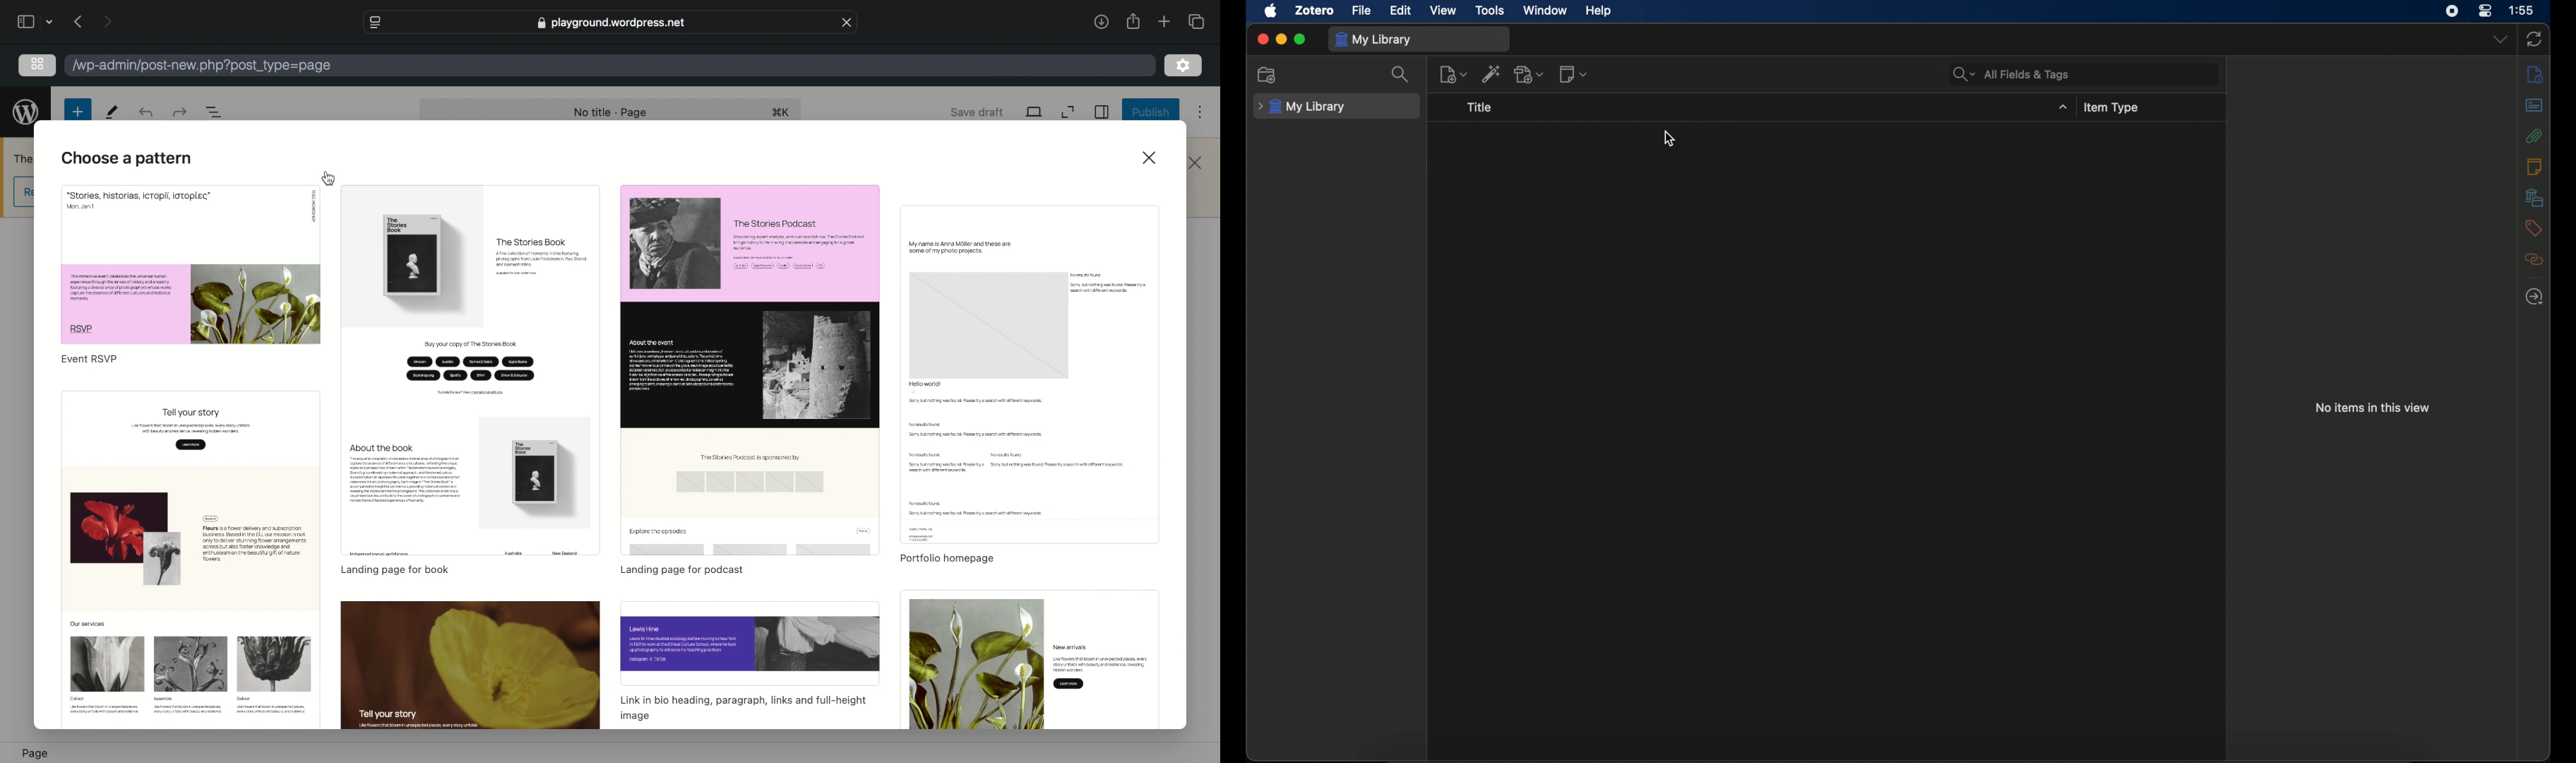  I want to click on choose a pattern, so click(128, 158).